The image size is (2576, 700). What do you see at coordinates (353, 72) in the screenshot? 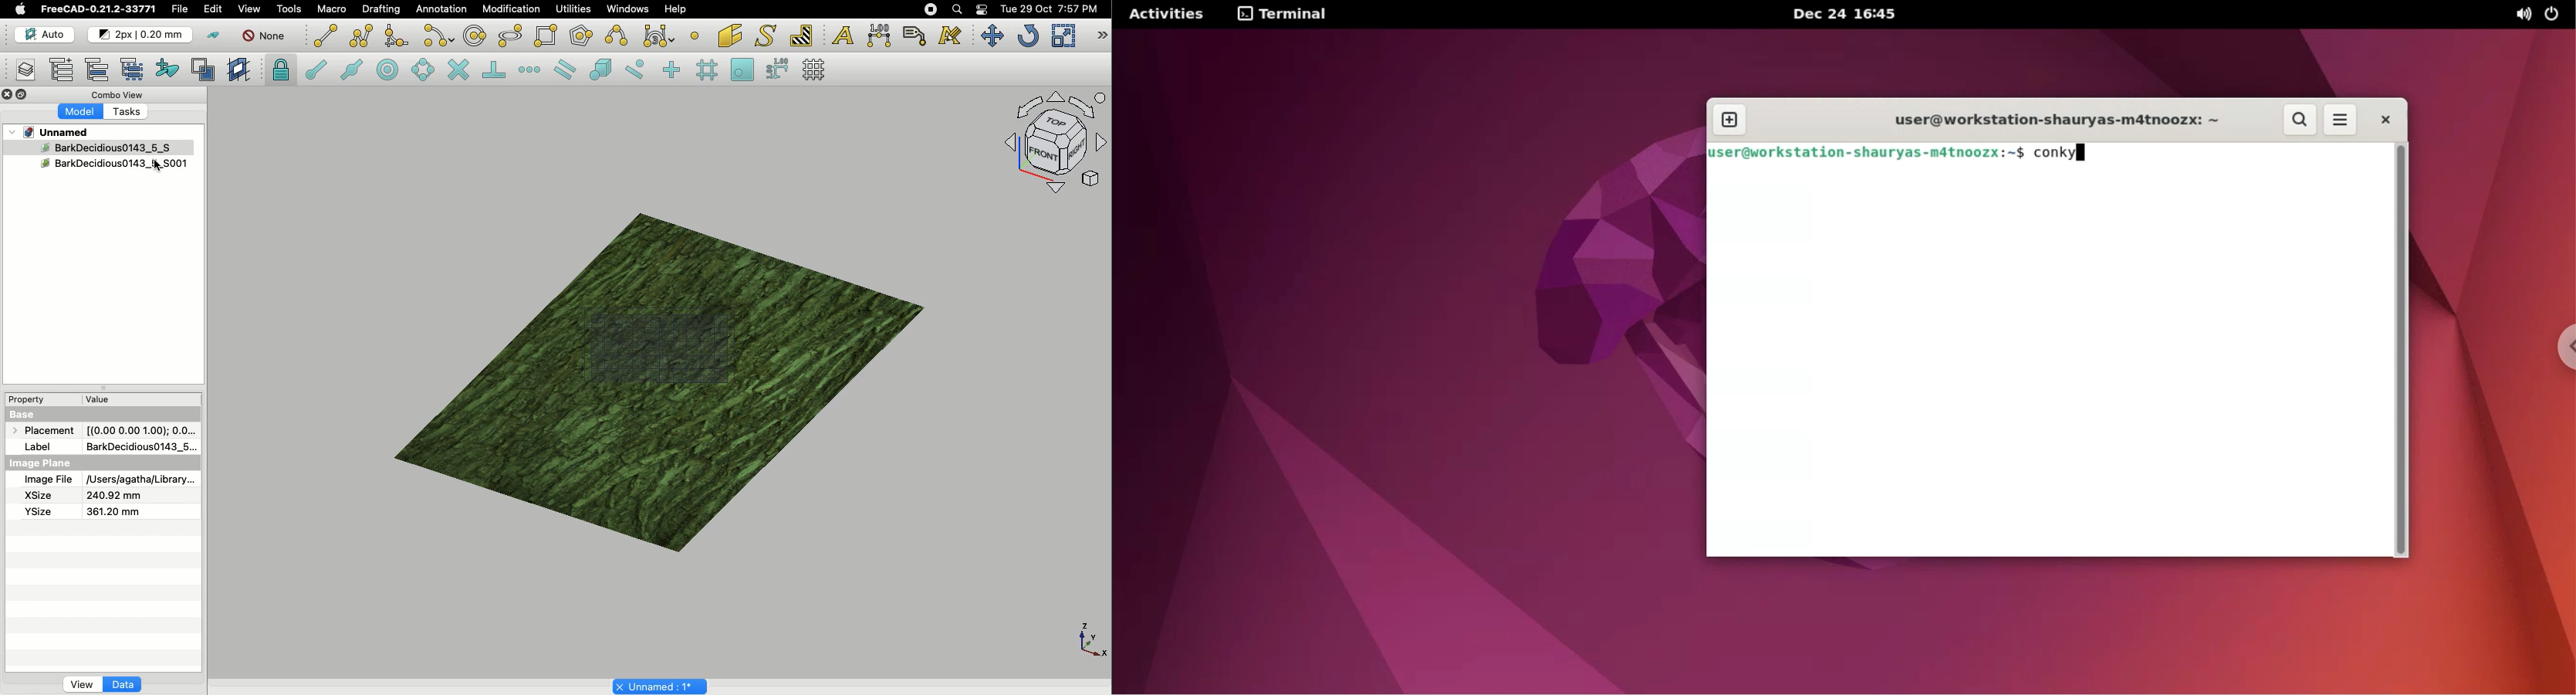
I see `Snap midpoint` at bounding box center [353, 72].